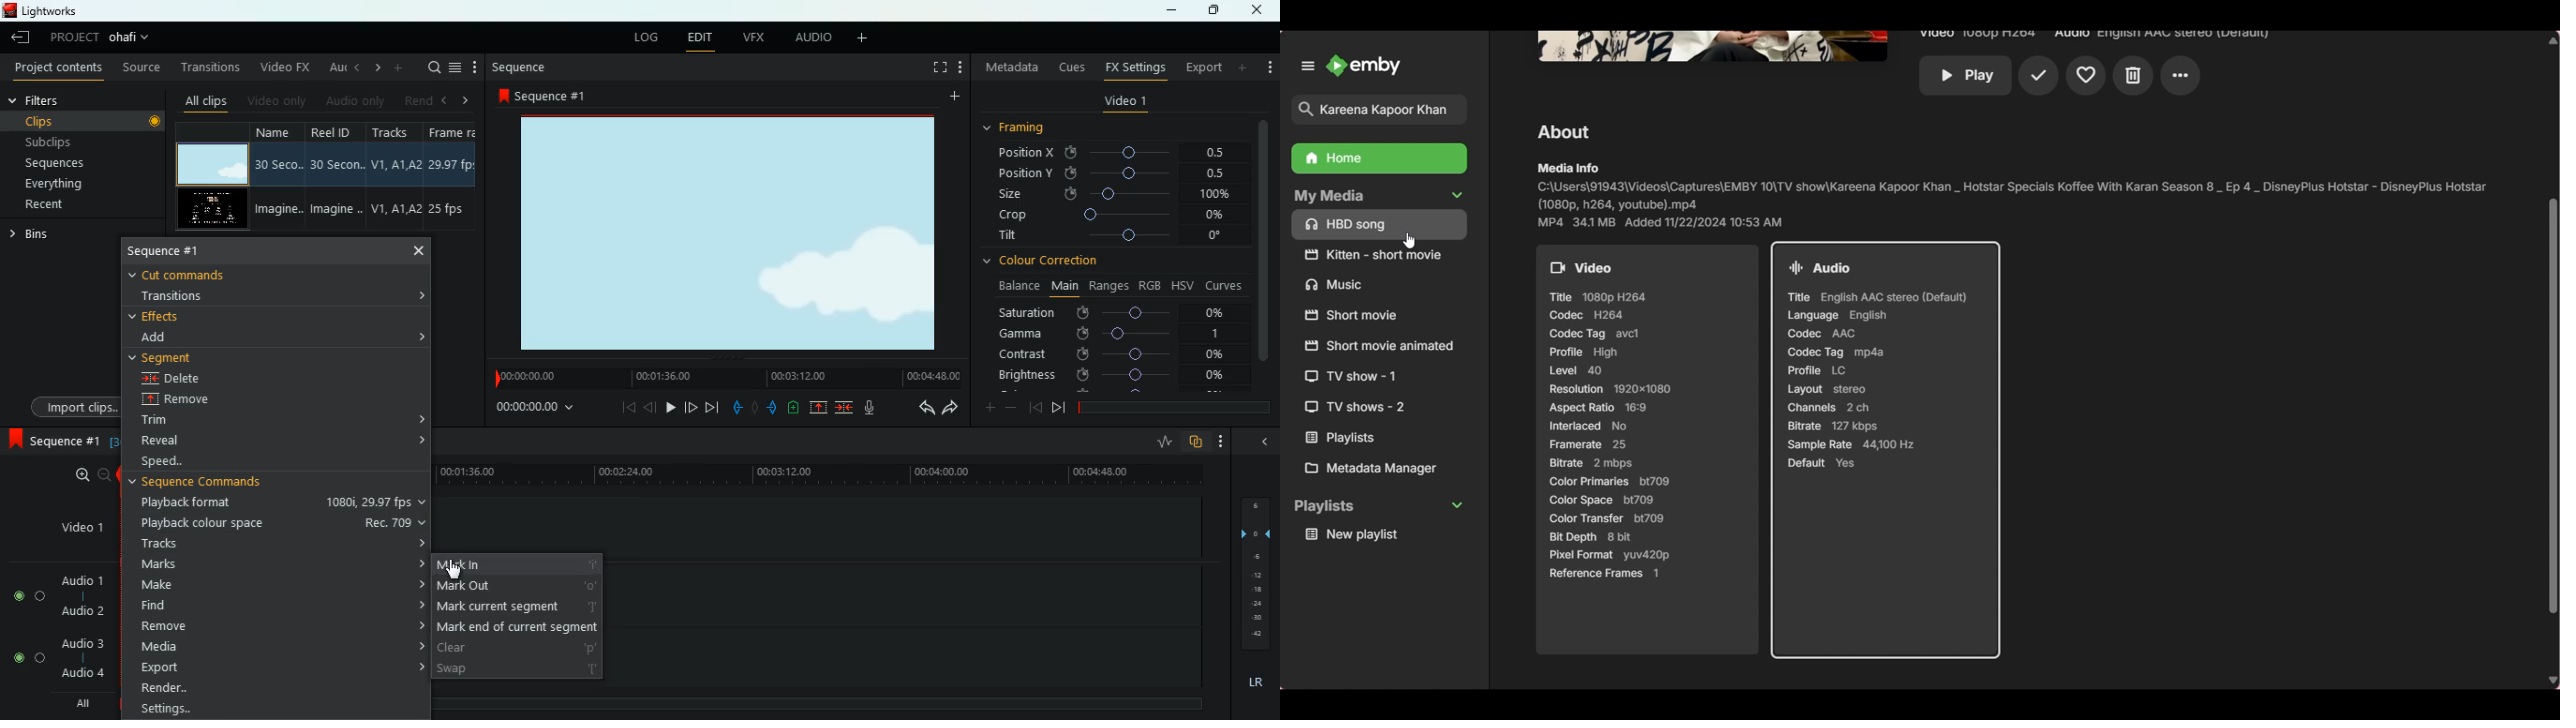 This screenshot has width=2576, height=728. What do you see at coordinates (519, 586) in the screenshot?
I see `mark out` at bounding box center [519, 586].